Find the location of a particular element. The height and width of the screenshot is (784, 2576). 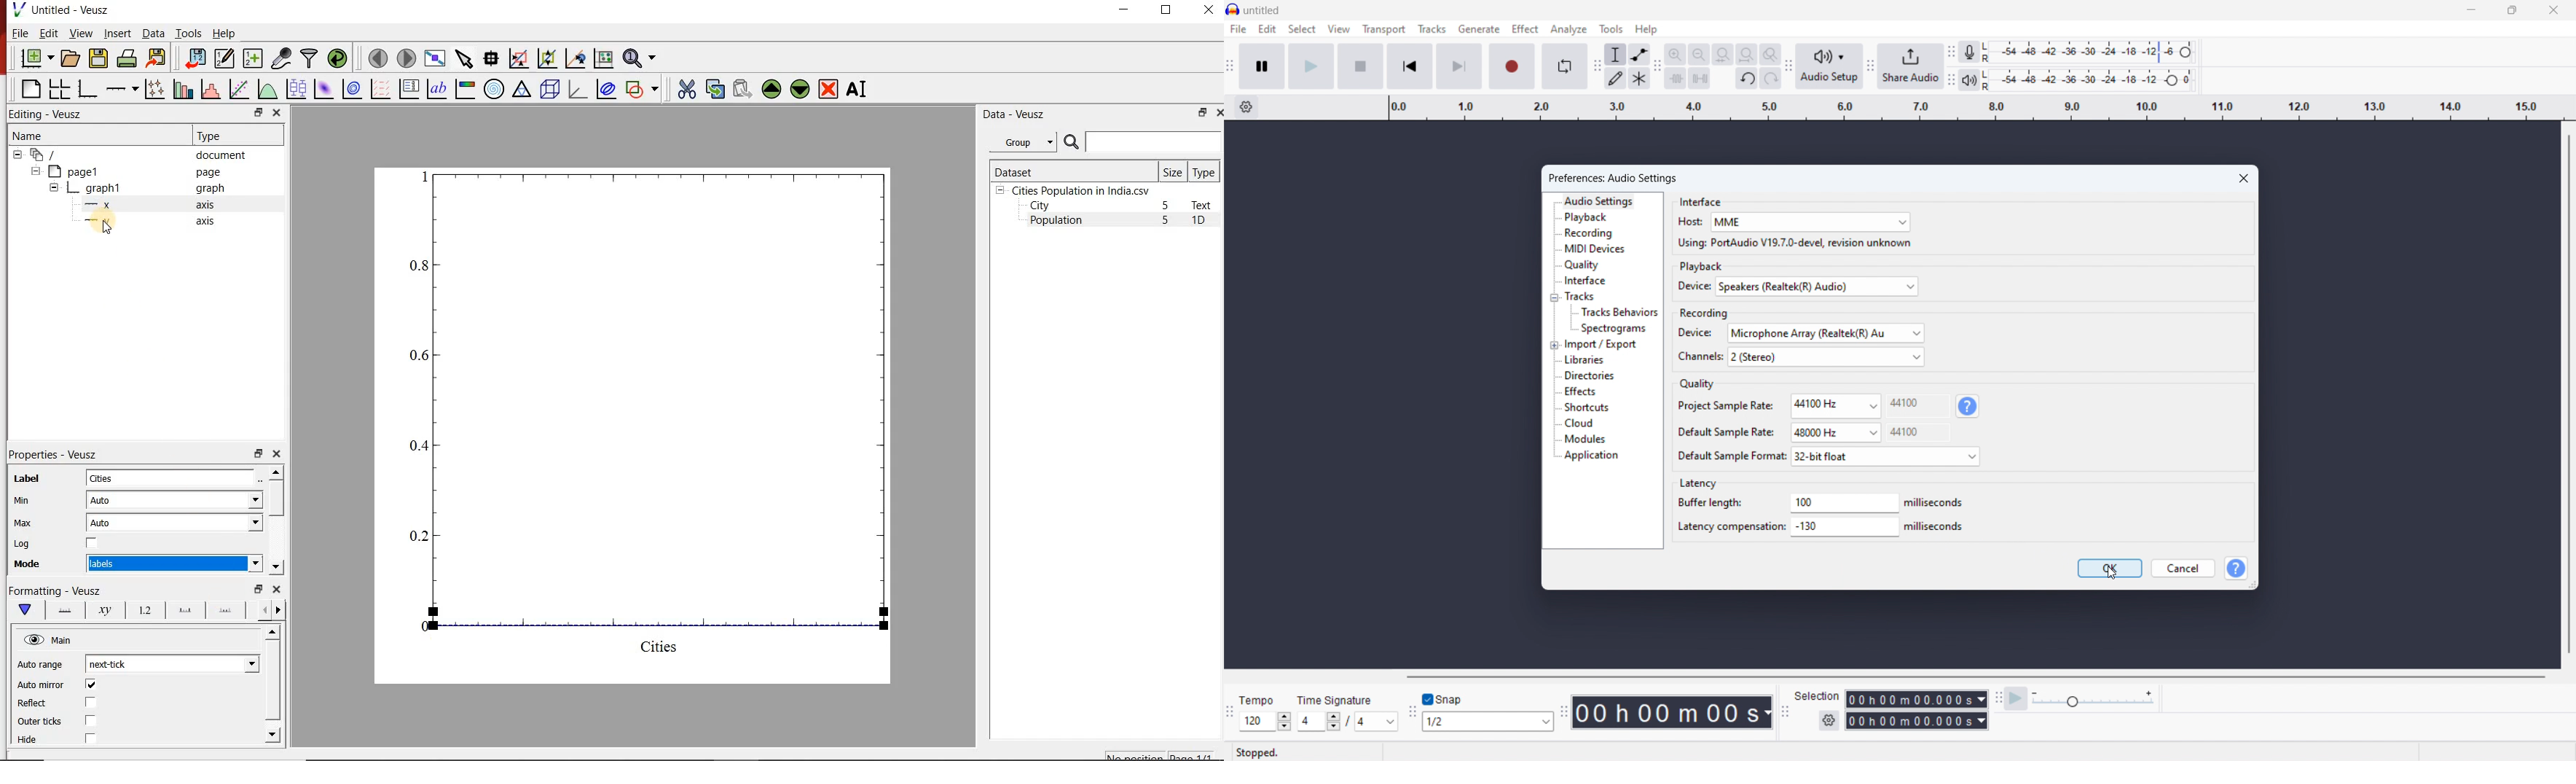

vertical scrollbar is located at coordinates (2570, 392).